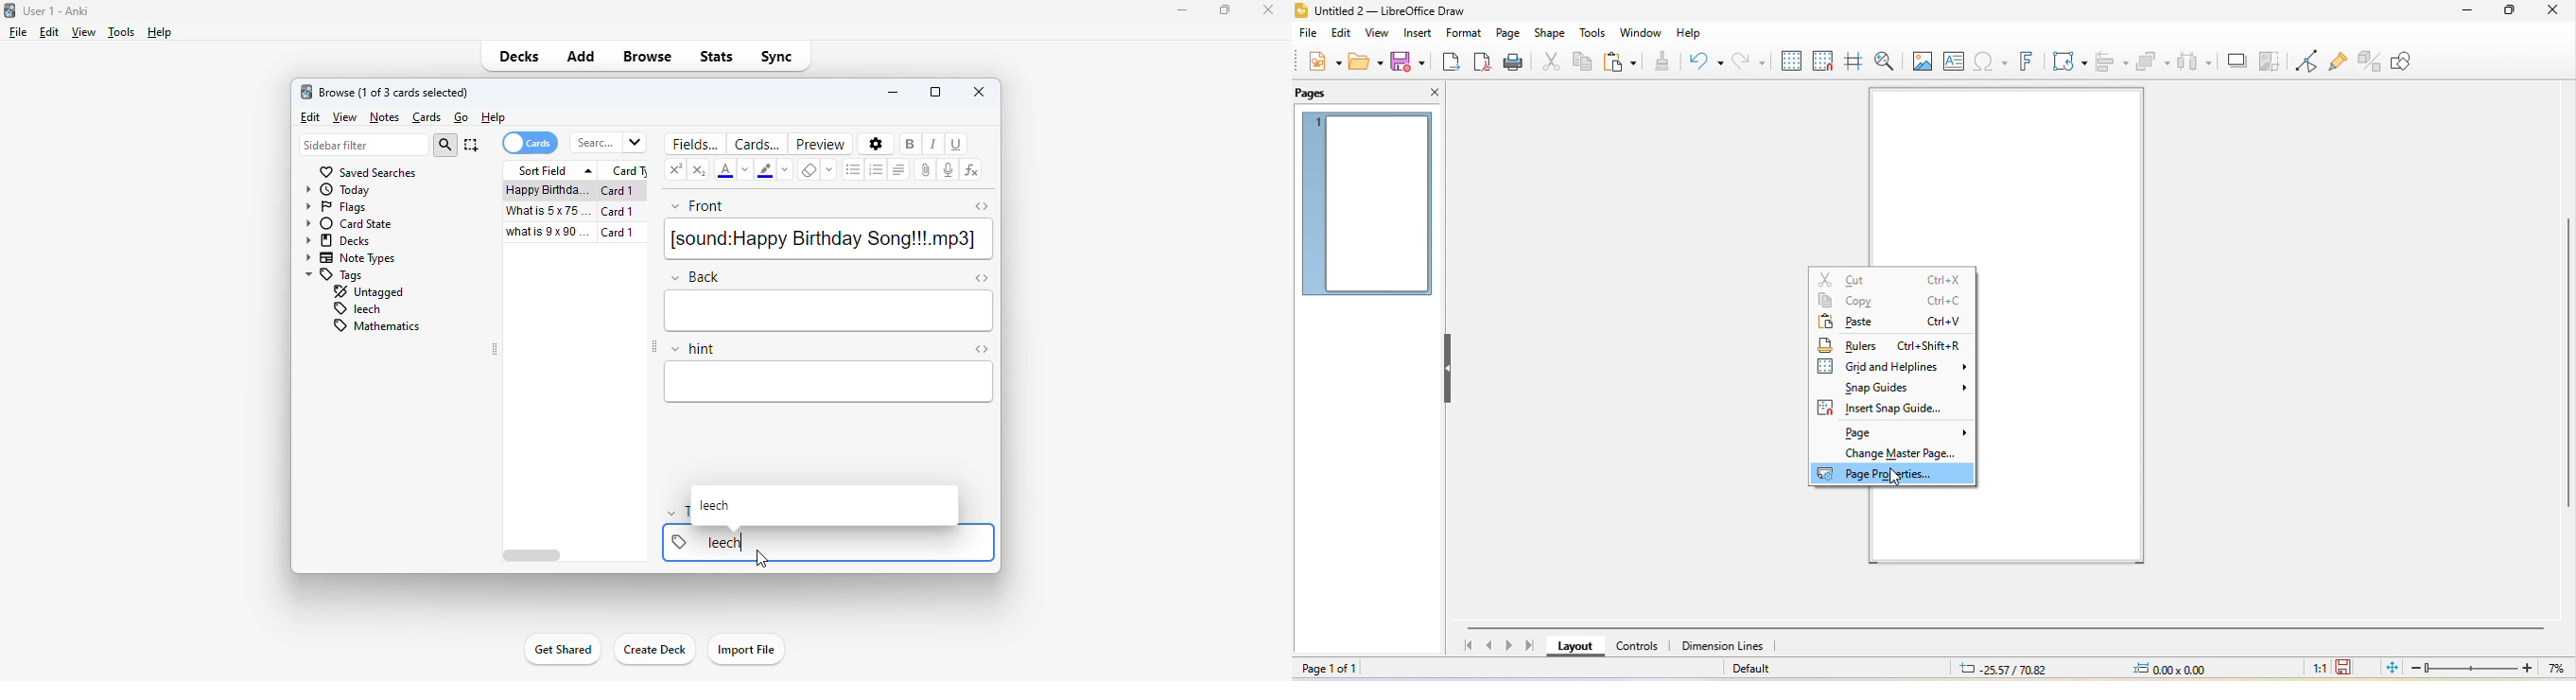 Image resolution: width=2576 pixels, height=700 pixels. I want to click on underline, so click(958, 144).